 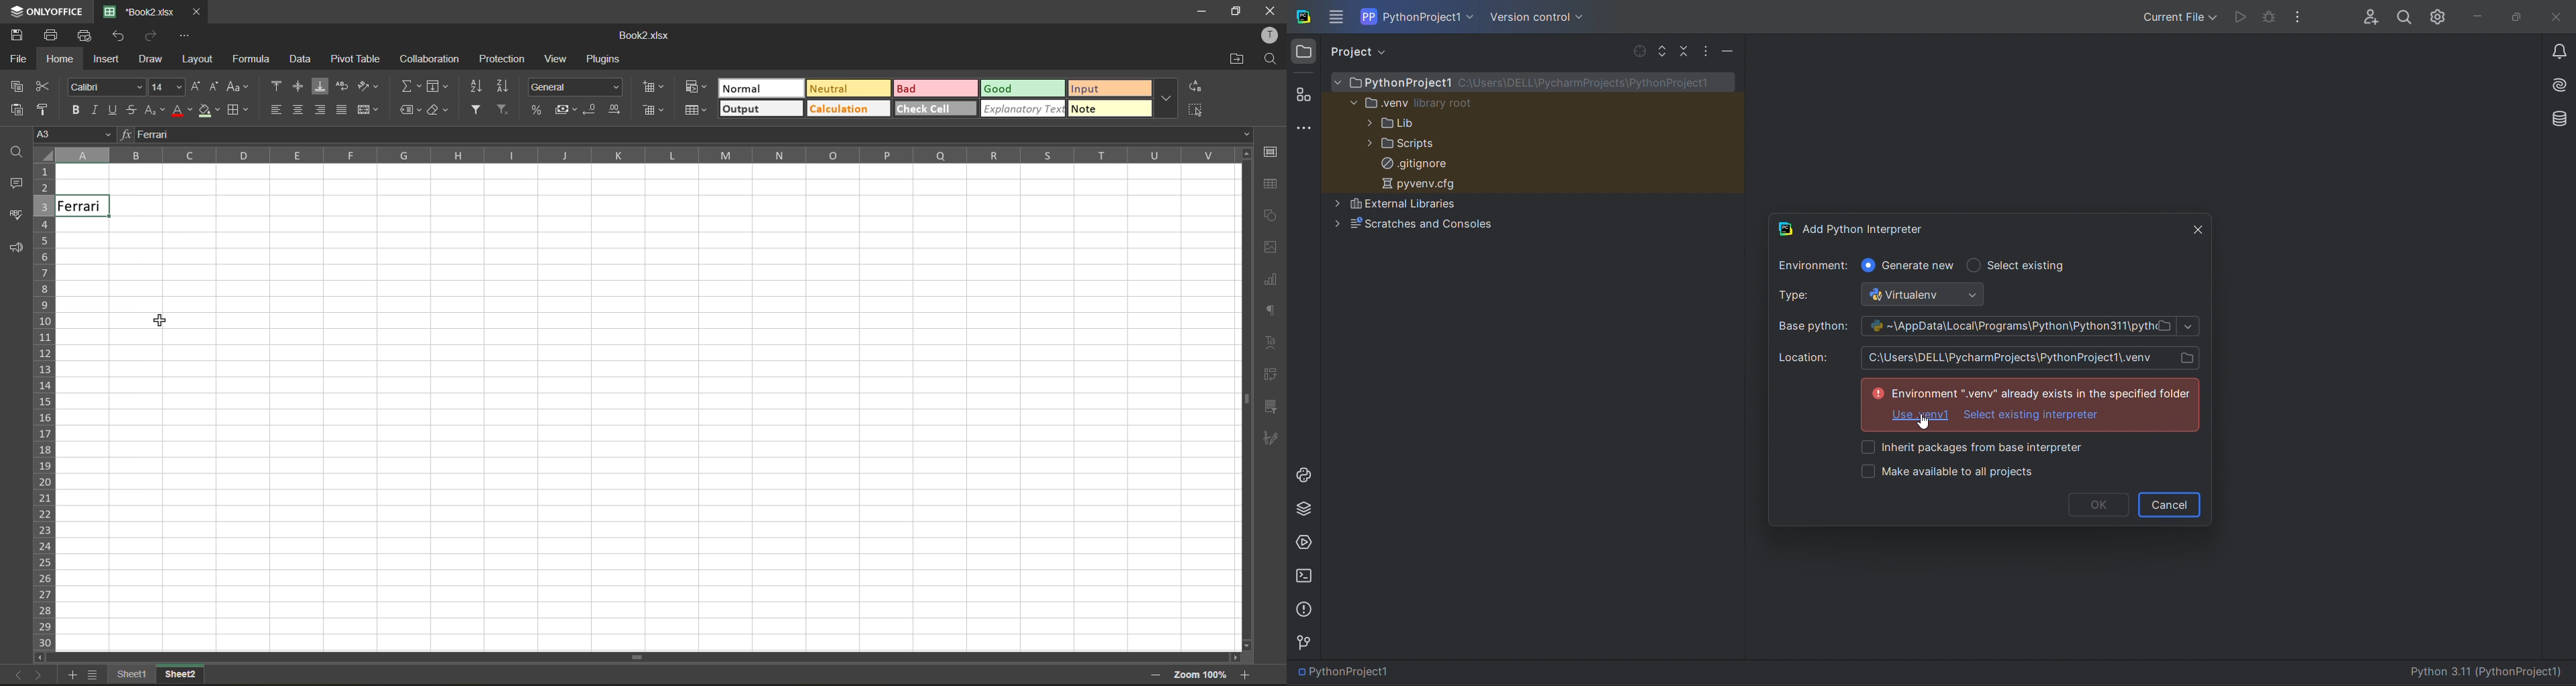 I want to click on fill color, so click(x=207, y=111).